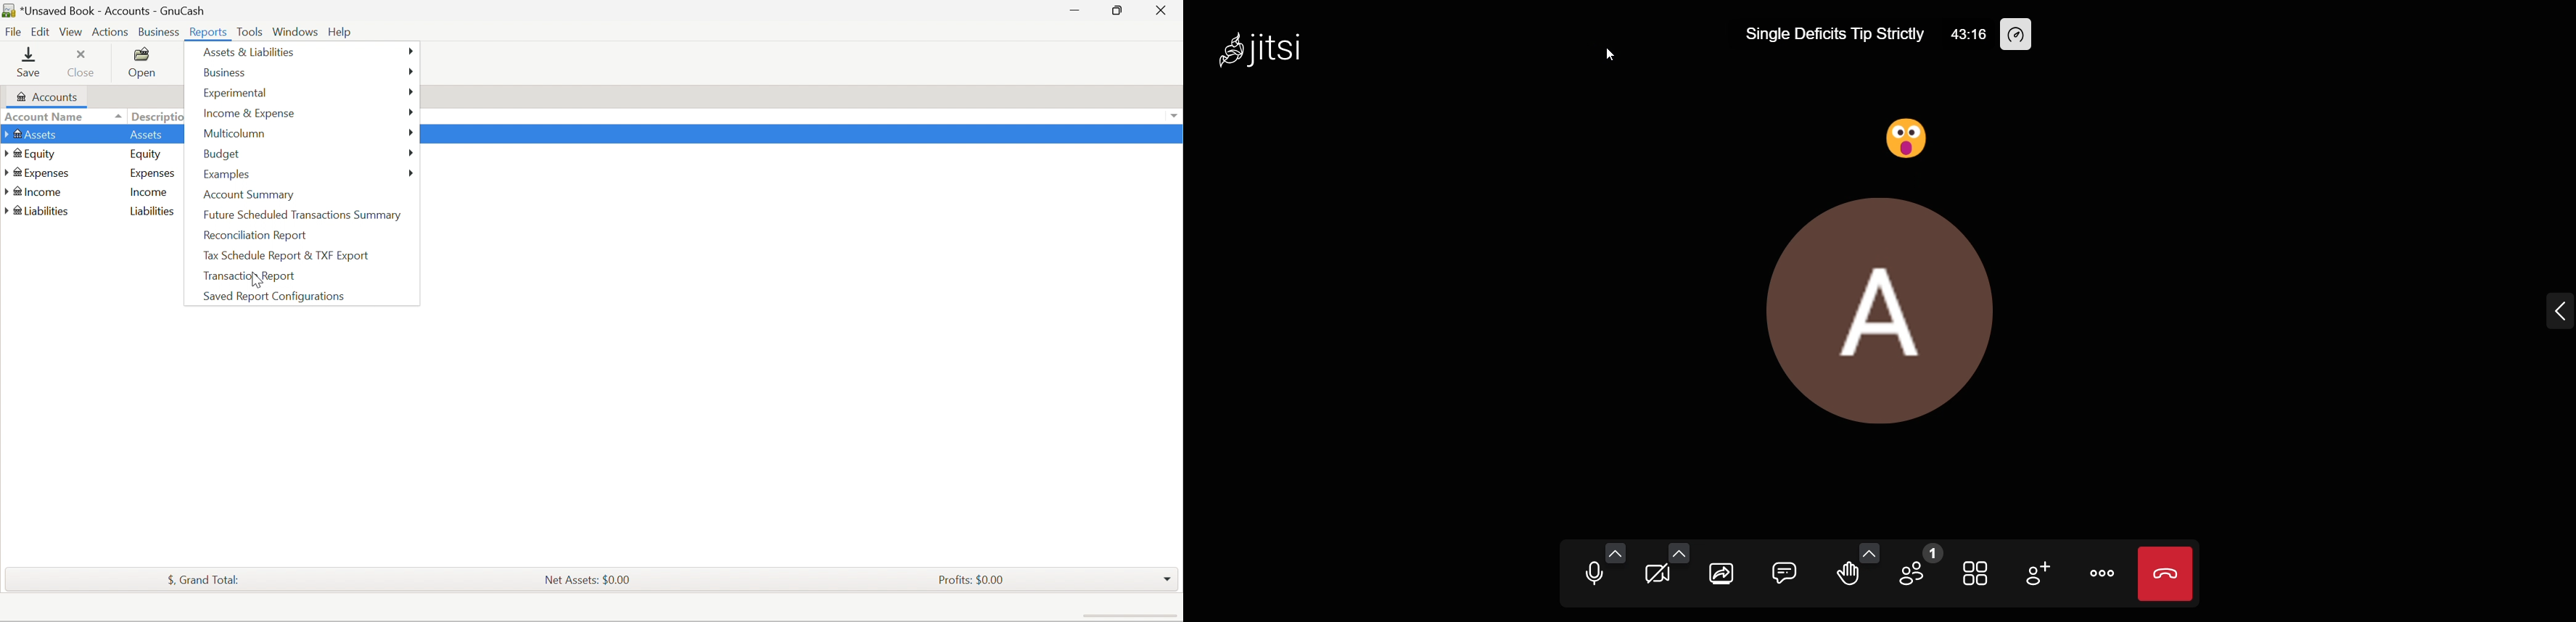 Image resolution: width=2576 pixels, height=644 pixels. What do you see at coordinates (39, 211) in the screenshot?
I see `Liabilities` at bounding box center [39, 211].